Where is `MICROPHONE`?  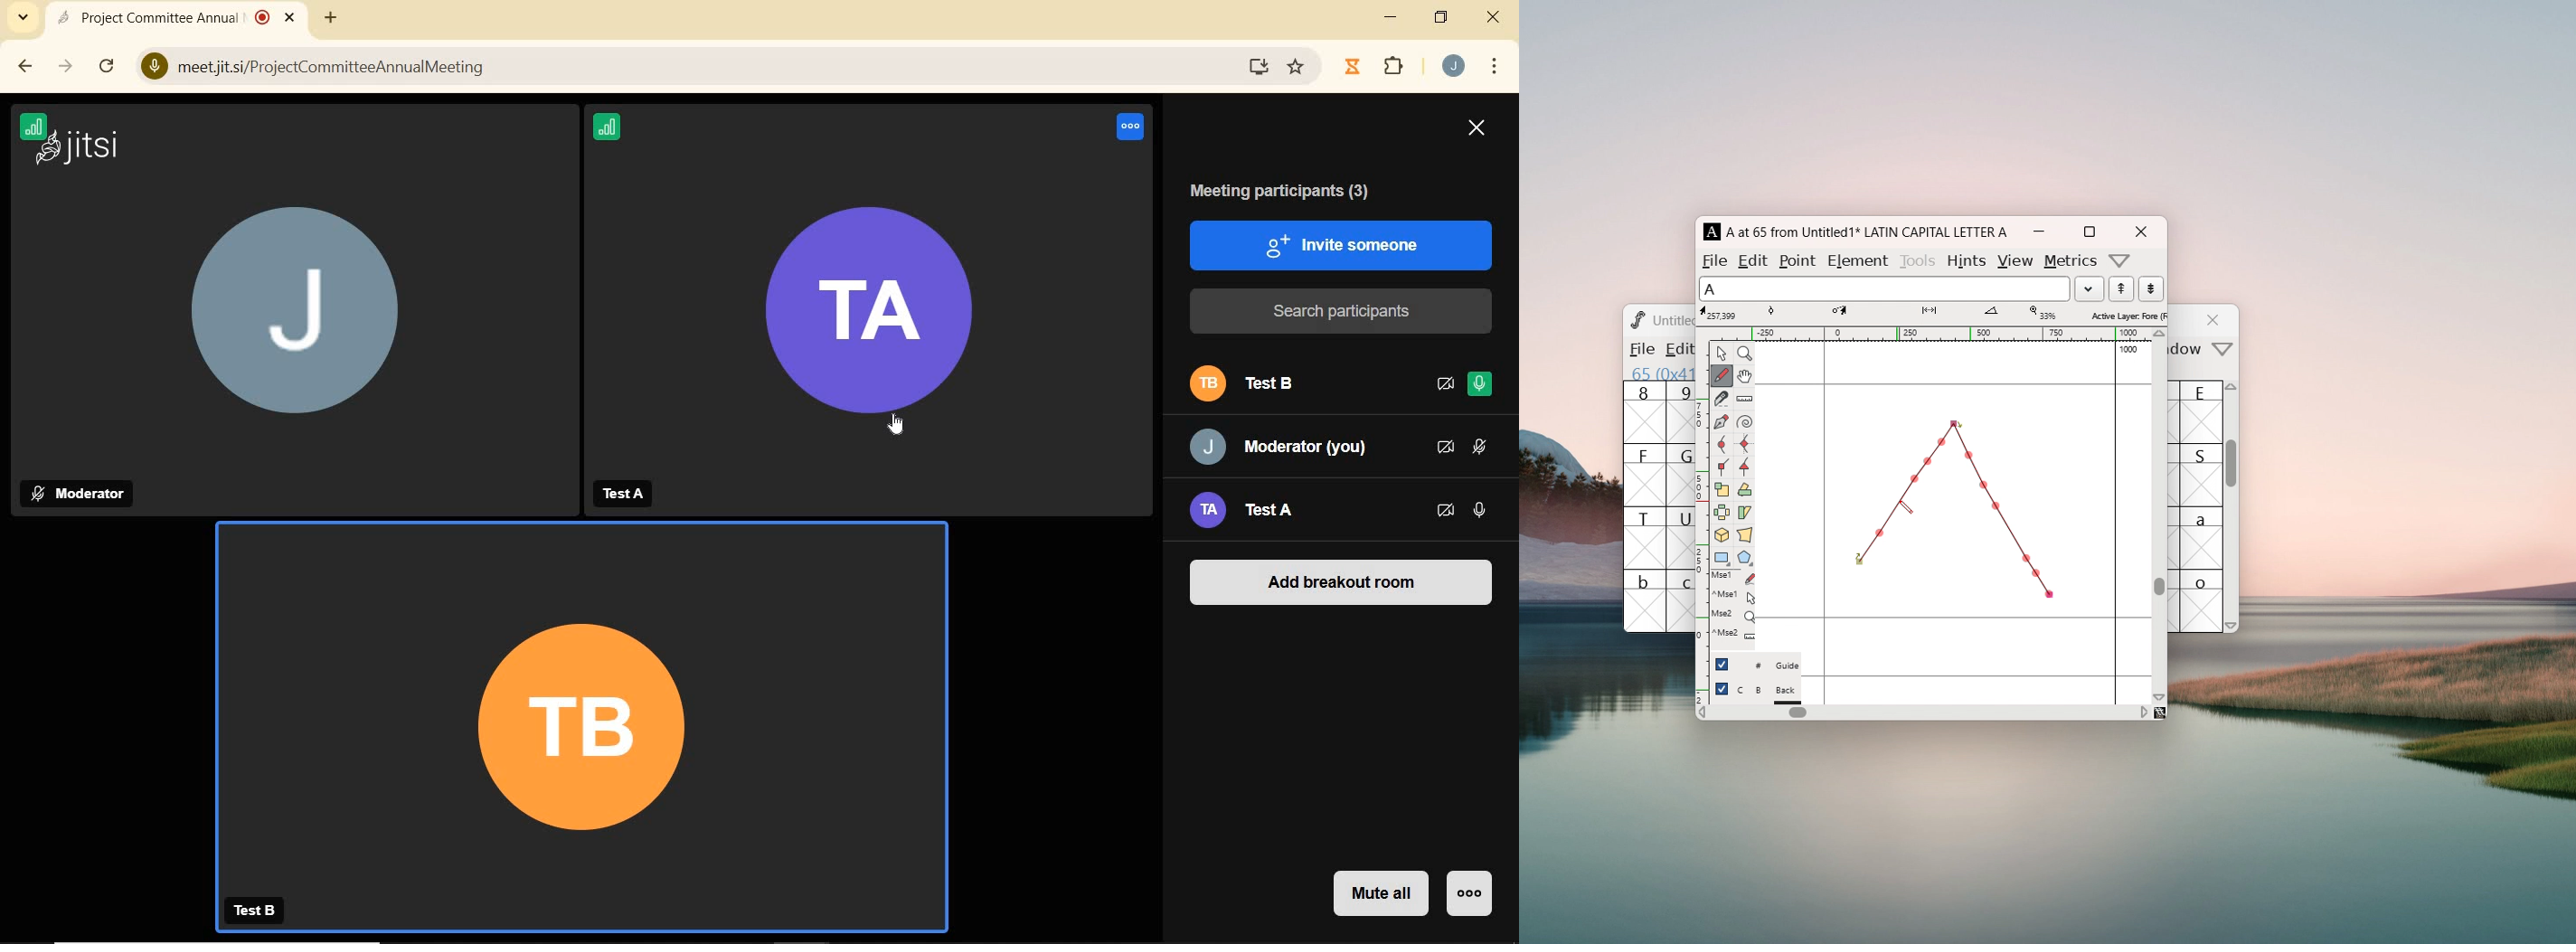 MICROPHONE is located at coordinates (1481, 447).